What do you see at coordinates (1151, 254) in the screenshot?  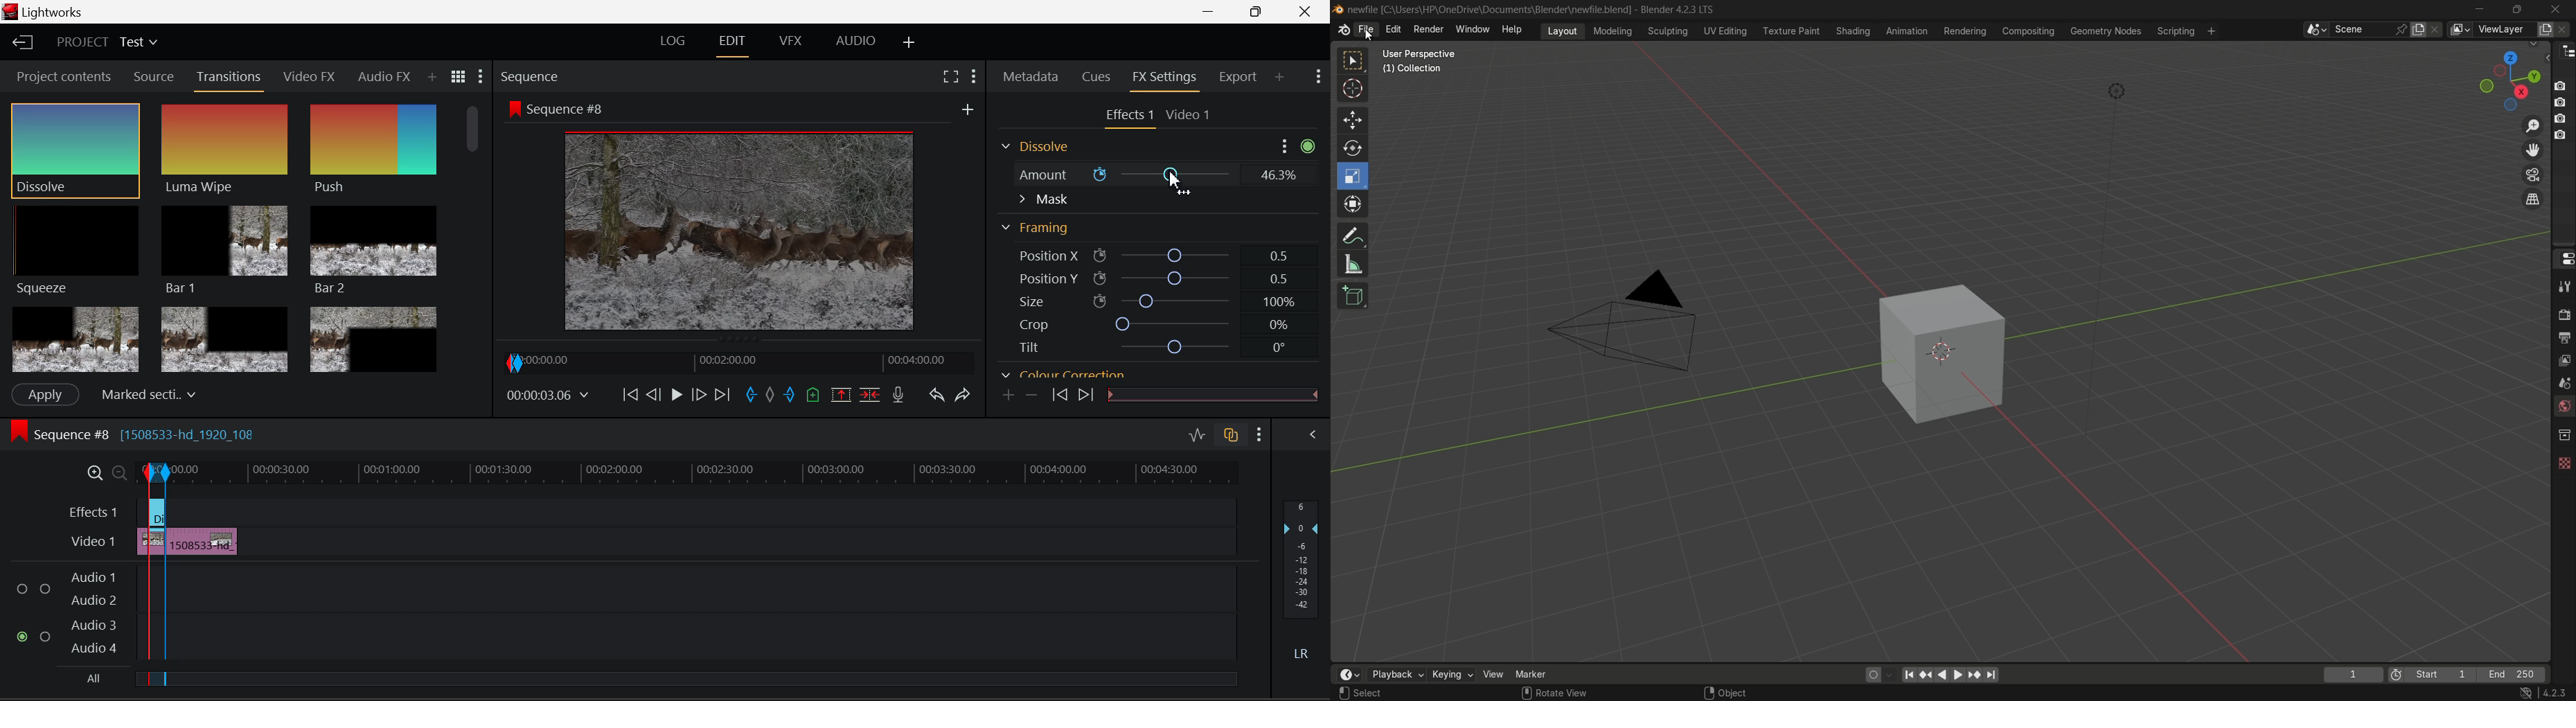 I see `Position X` at bounding box center [1151, 254].